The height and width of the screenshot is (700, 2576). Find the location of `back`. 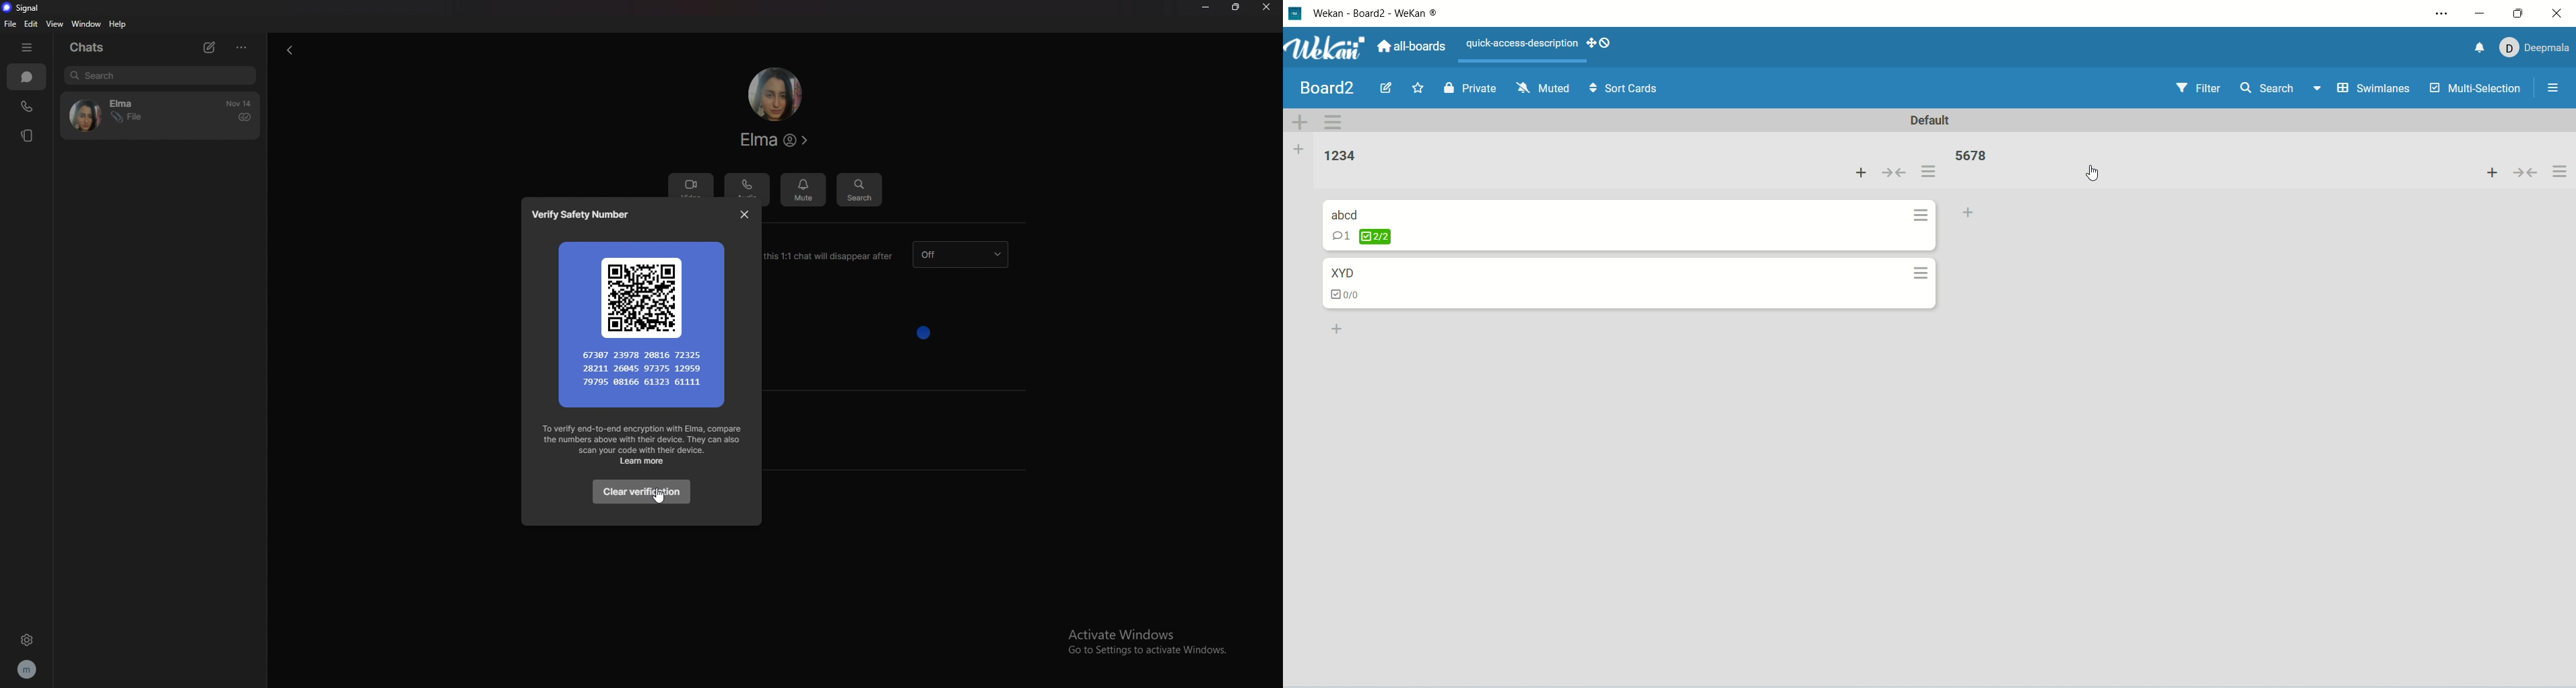

back is located at coordinates (287, 51).